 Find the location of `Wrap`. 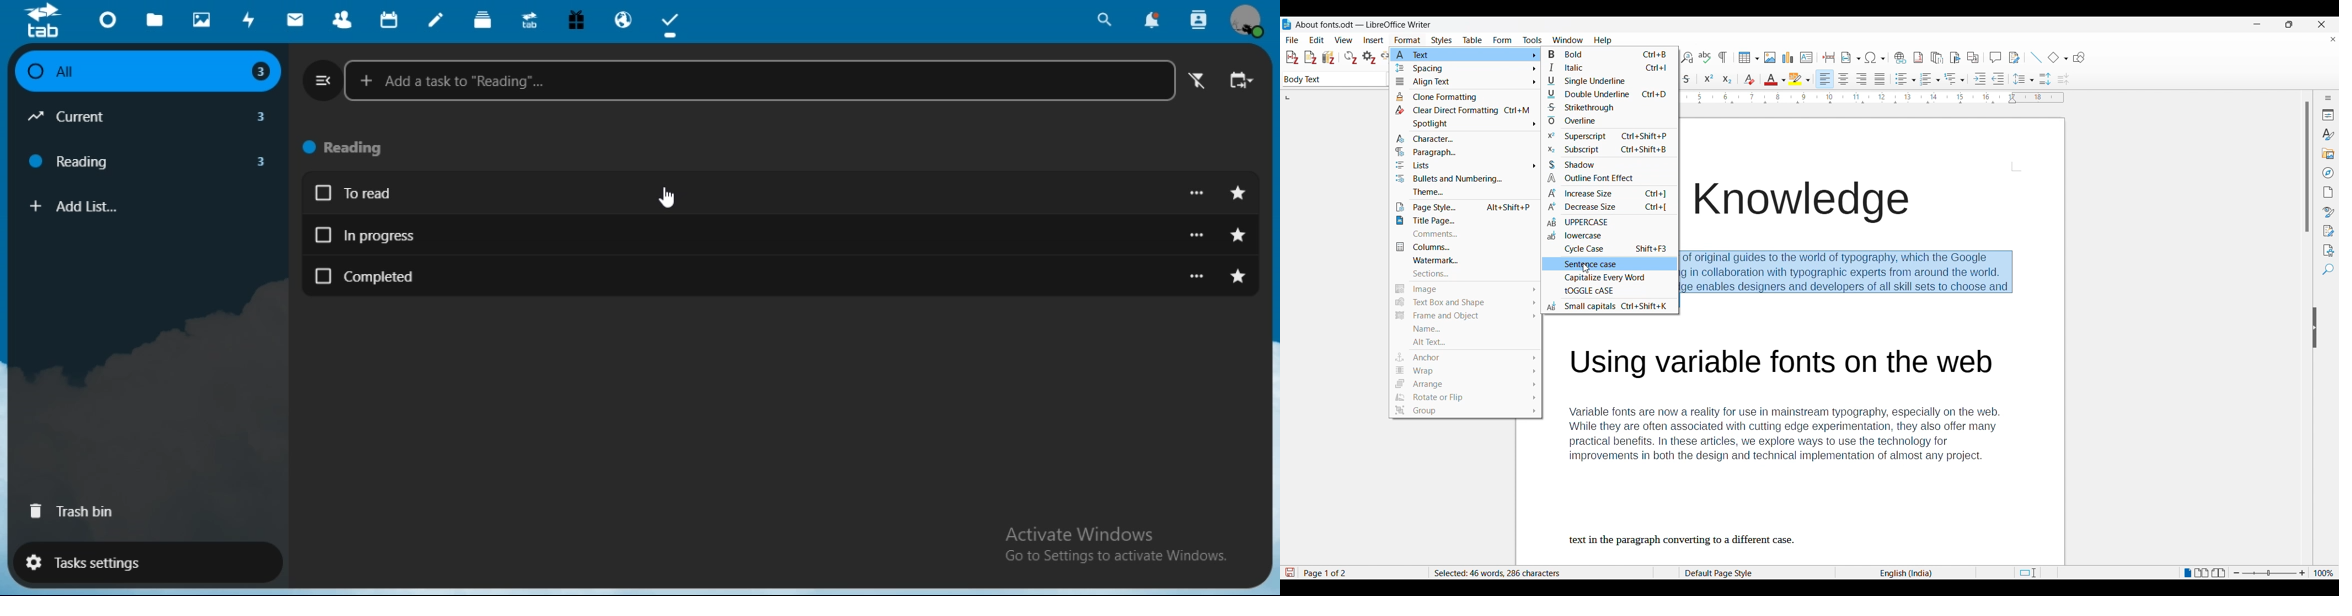

Wrap is located at coordinates (1465, 371).